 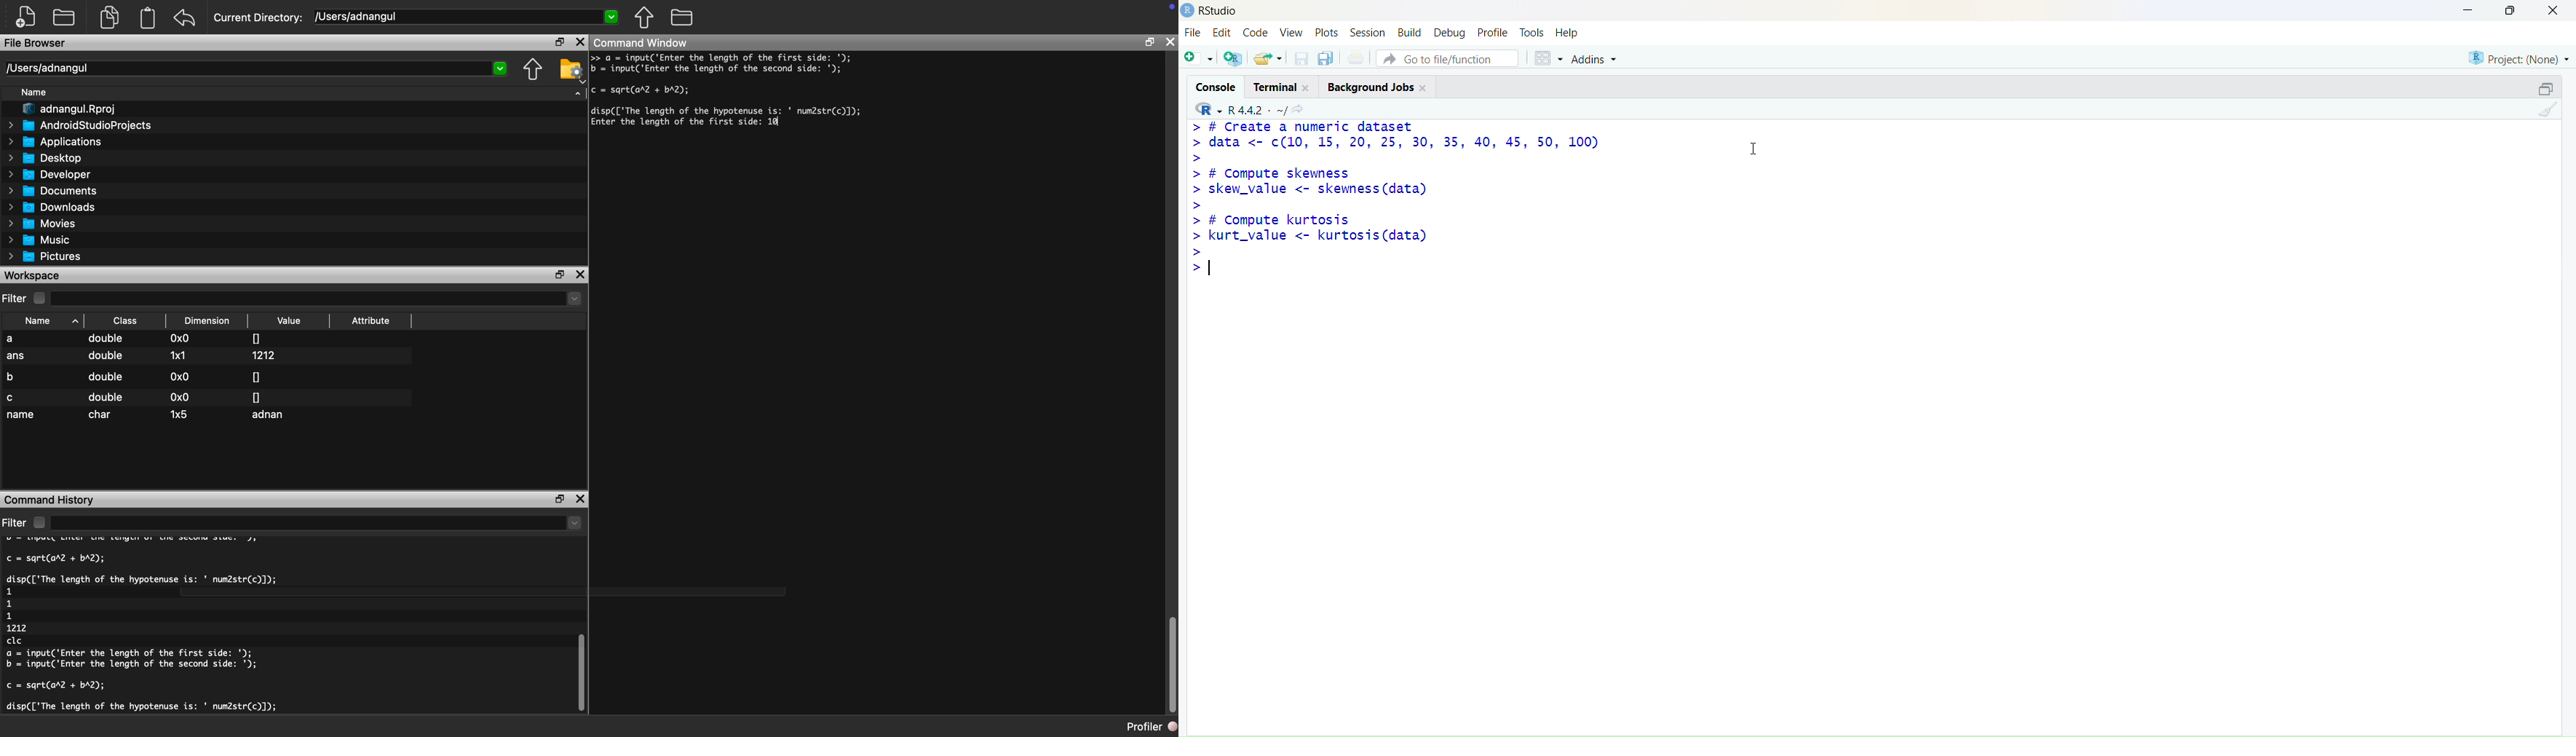 What do you see at coordinates (2545, 115) in the screenshot?
I see `Clear Console (Ctrl + L)` at bounding box center [2545, 115].